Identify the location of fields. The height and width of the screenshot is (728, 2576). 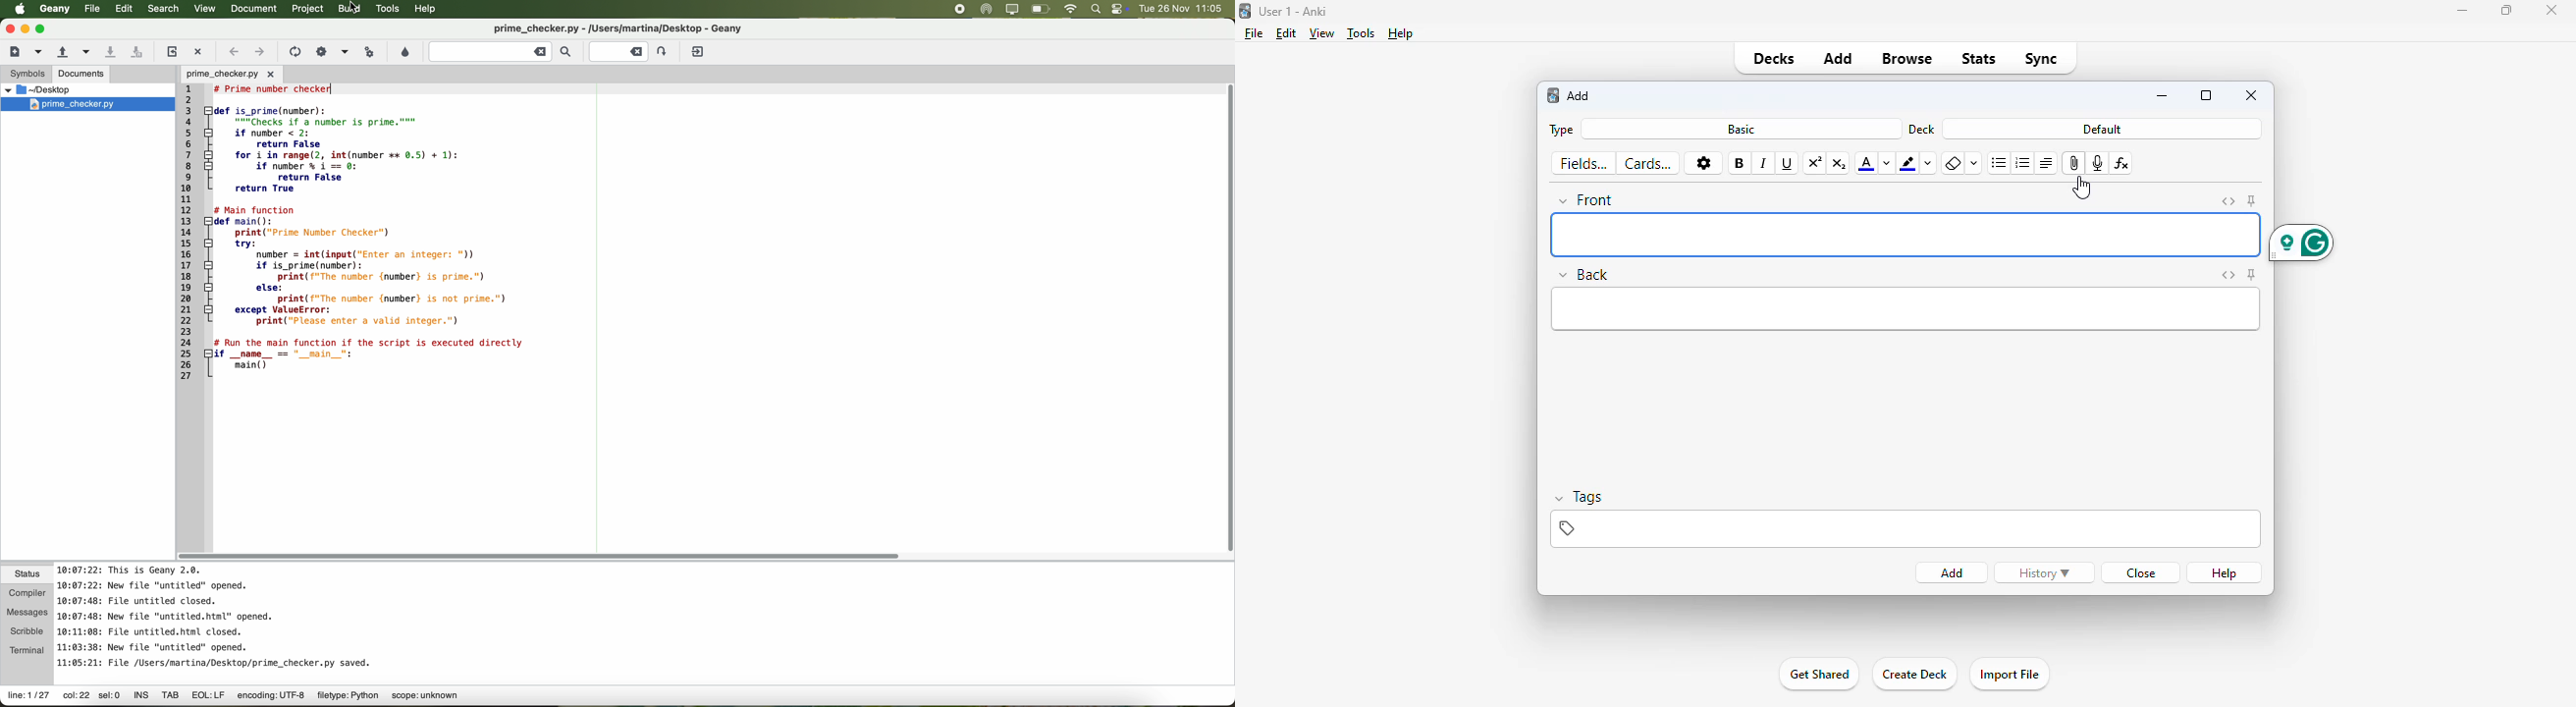
(1583, 163).